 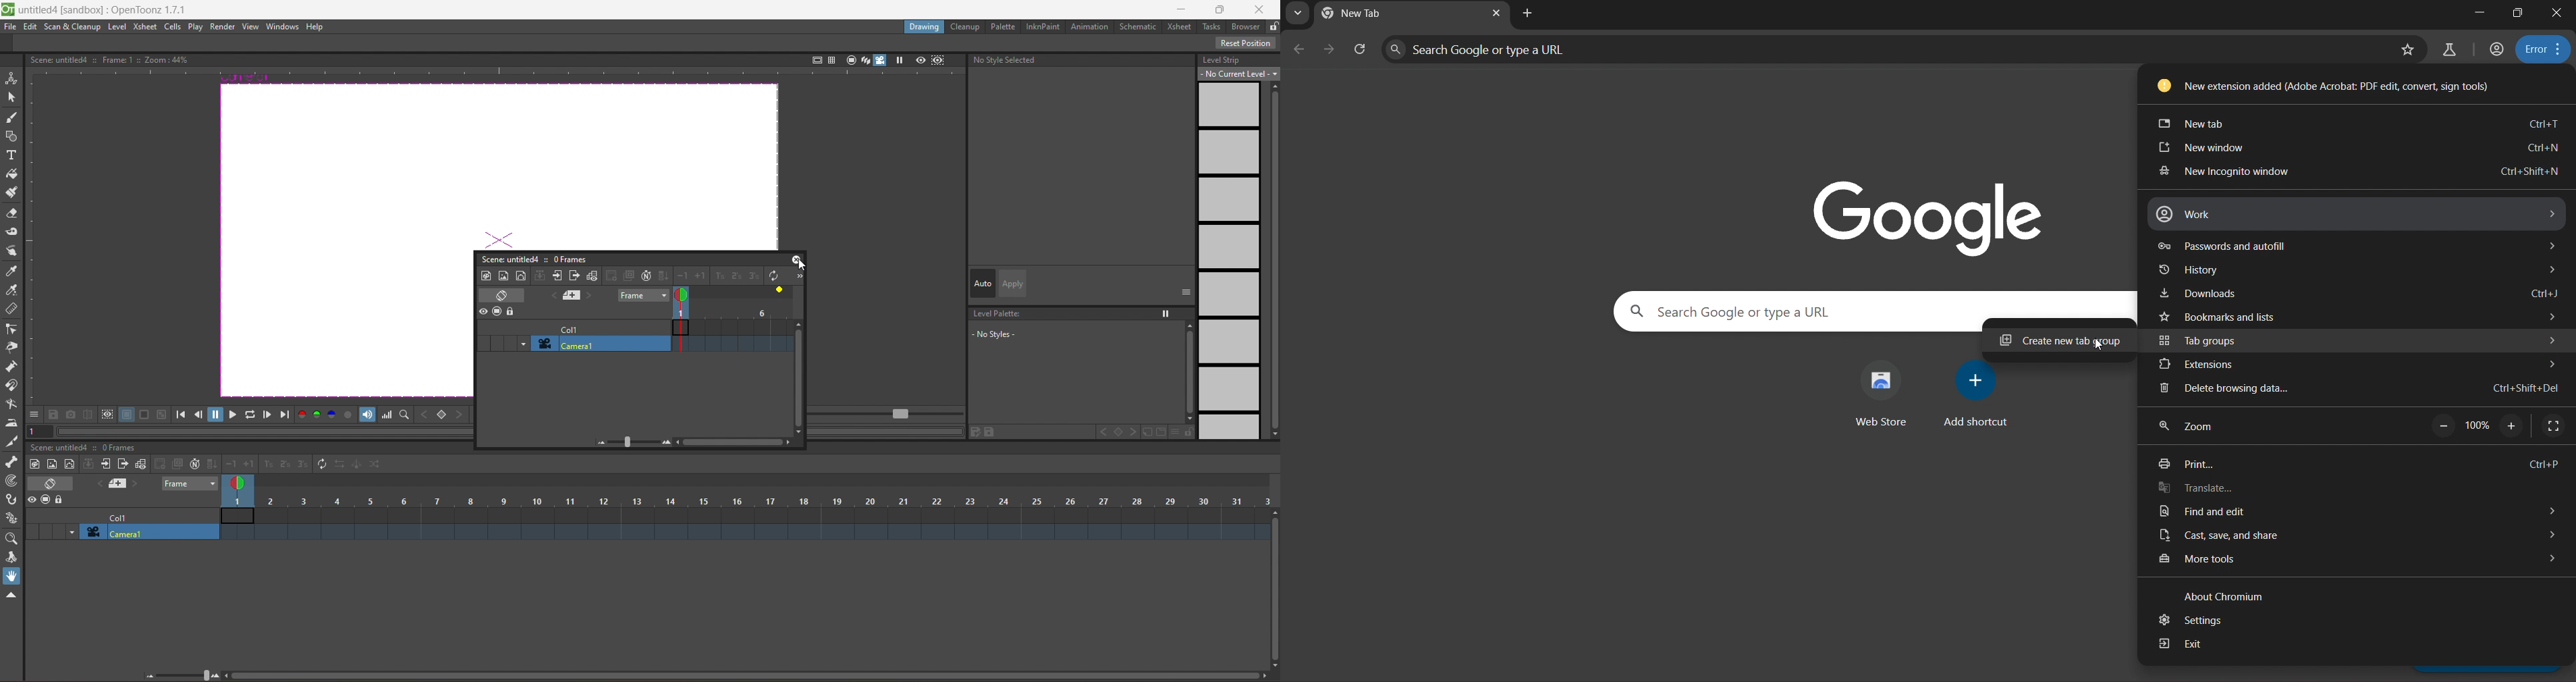 What do you see at coordinates (2364, 465) in the screenshot?
I see `print` at bounding box center [2364, 465].